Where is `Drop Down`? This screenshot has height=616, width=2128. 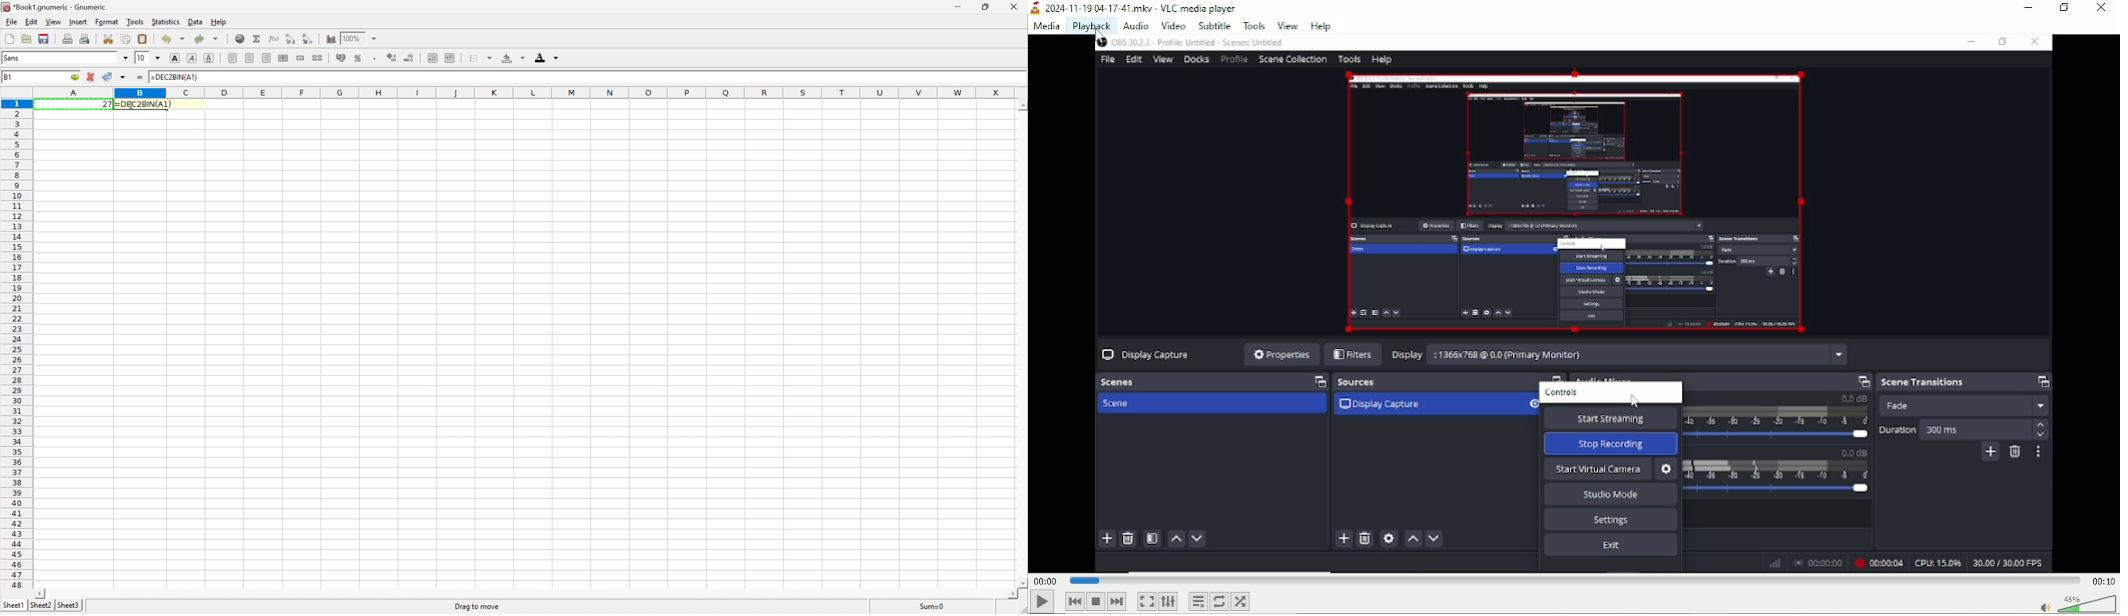
Drop Down is located at coordinates (375, 38).